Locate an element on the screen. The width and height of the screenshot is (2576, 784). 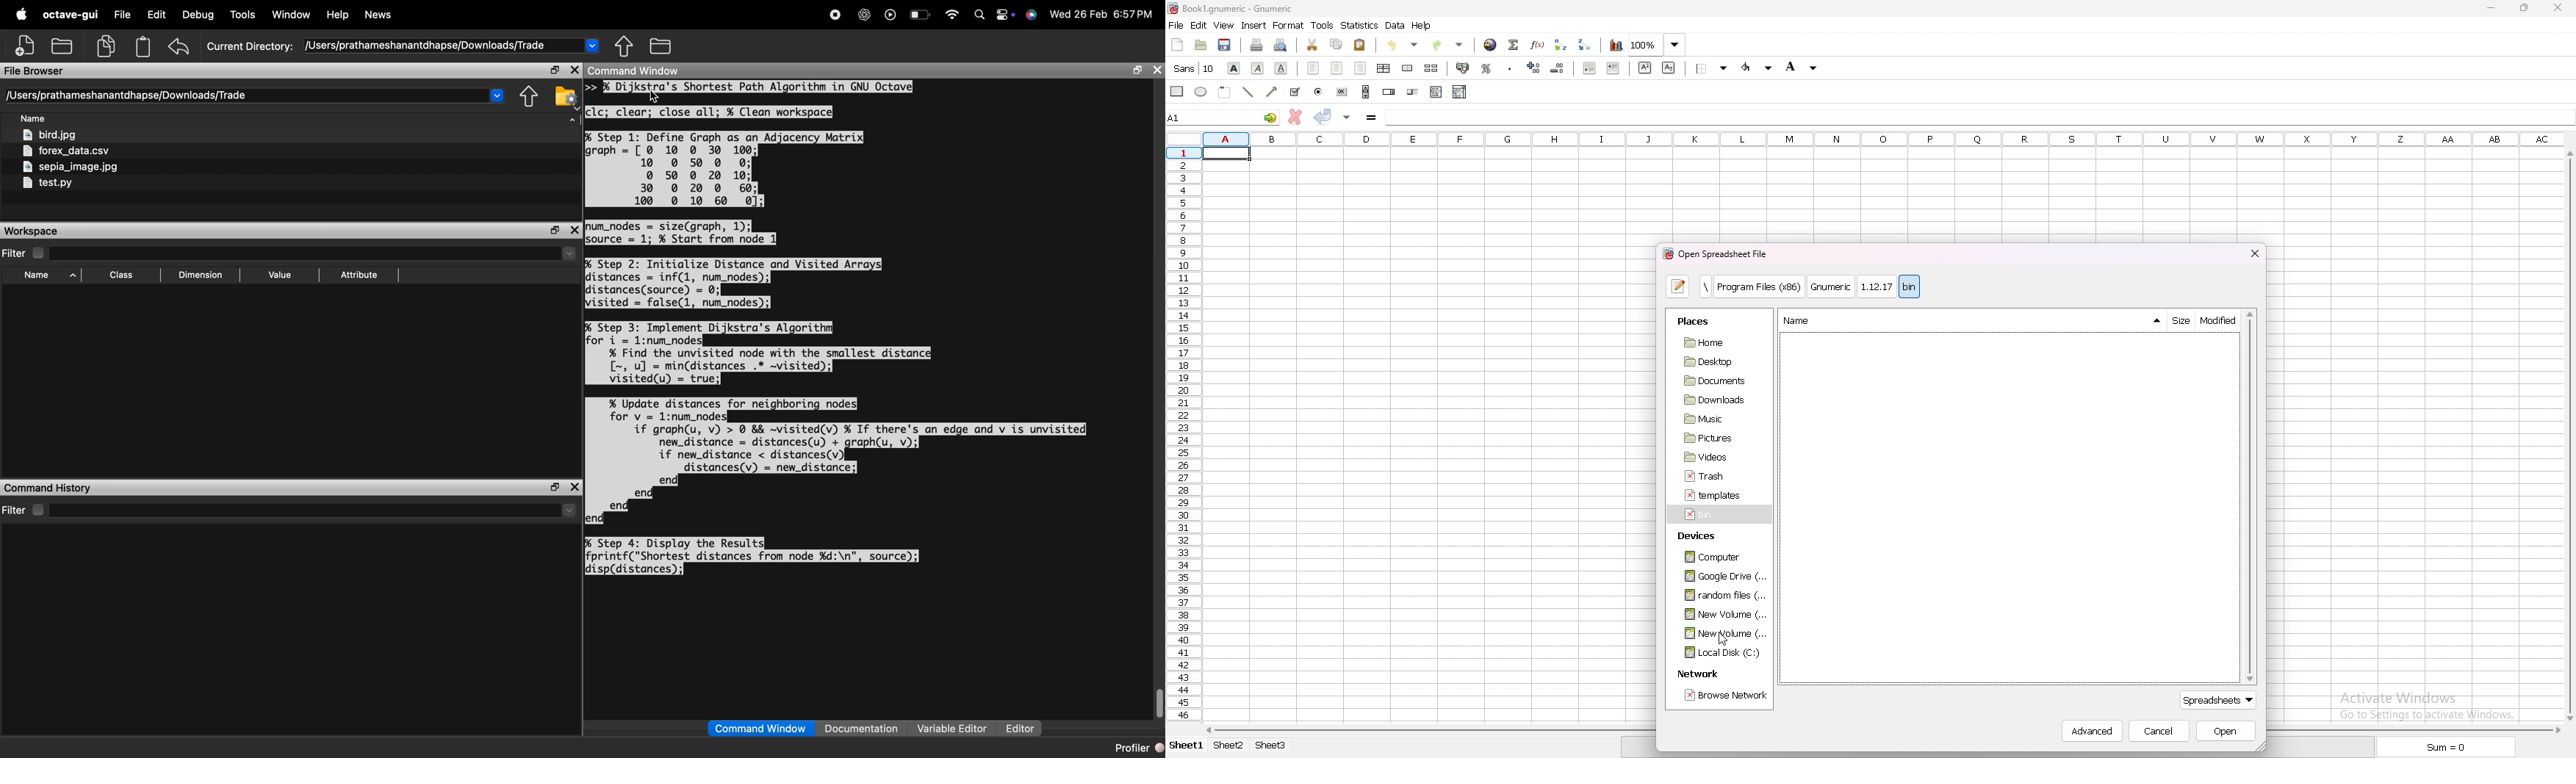
open spreadsheet file is located at coordinates (1716, 254).